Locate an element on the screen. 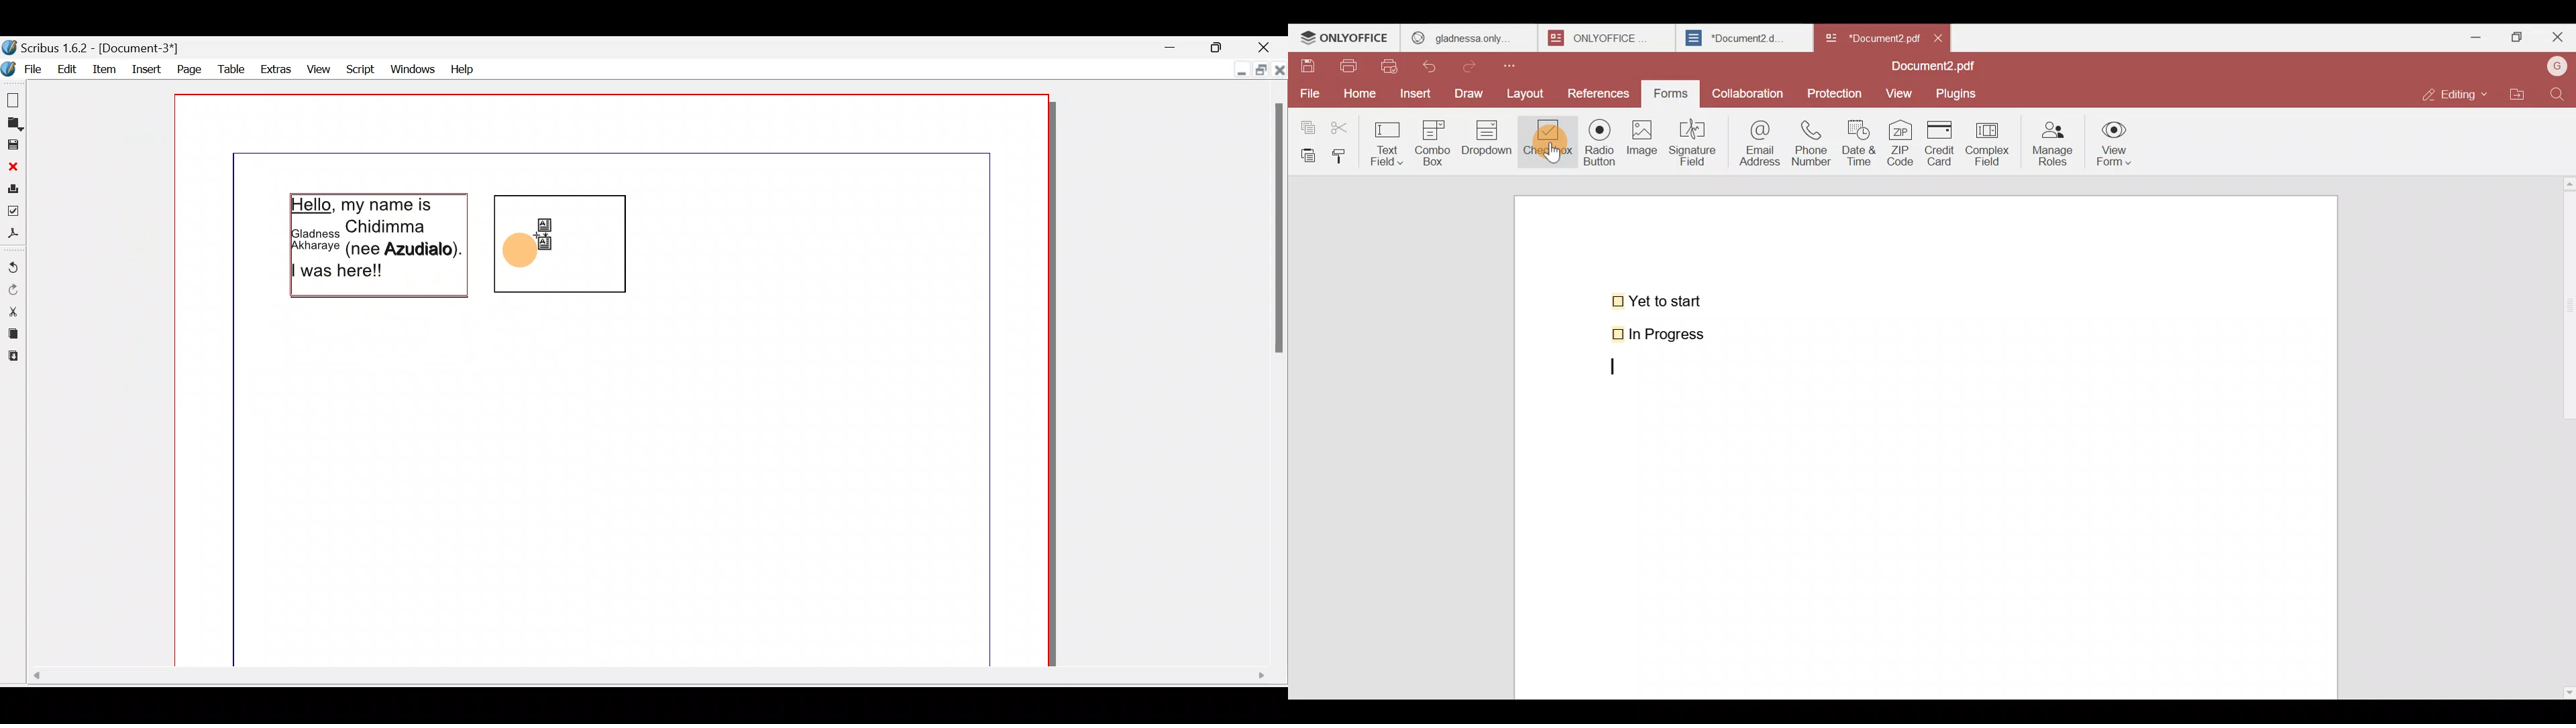 This screenshot has height=728, width=2576. In Progress is located at coordinates (1666, 335).